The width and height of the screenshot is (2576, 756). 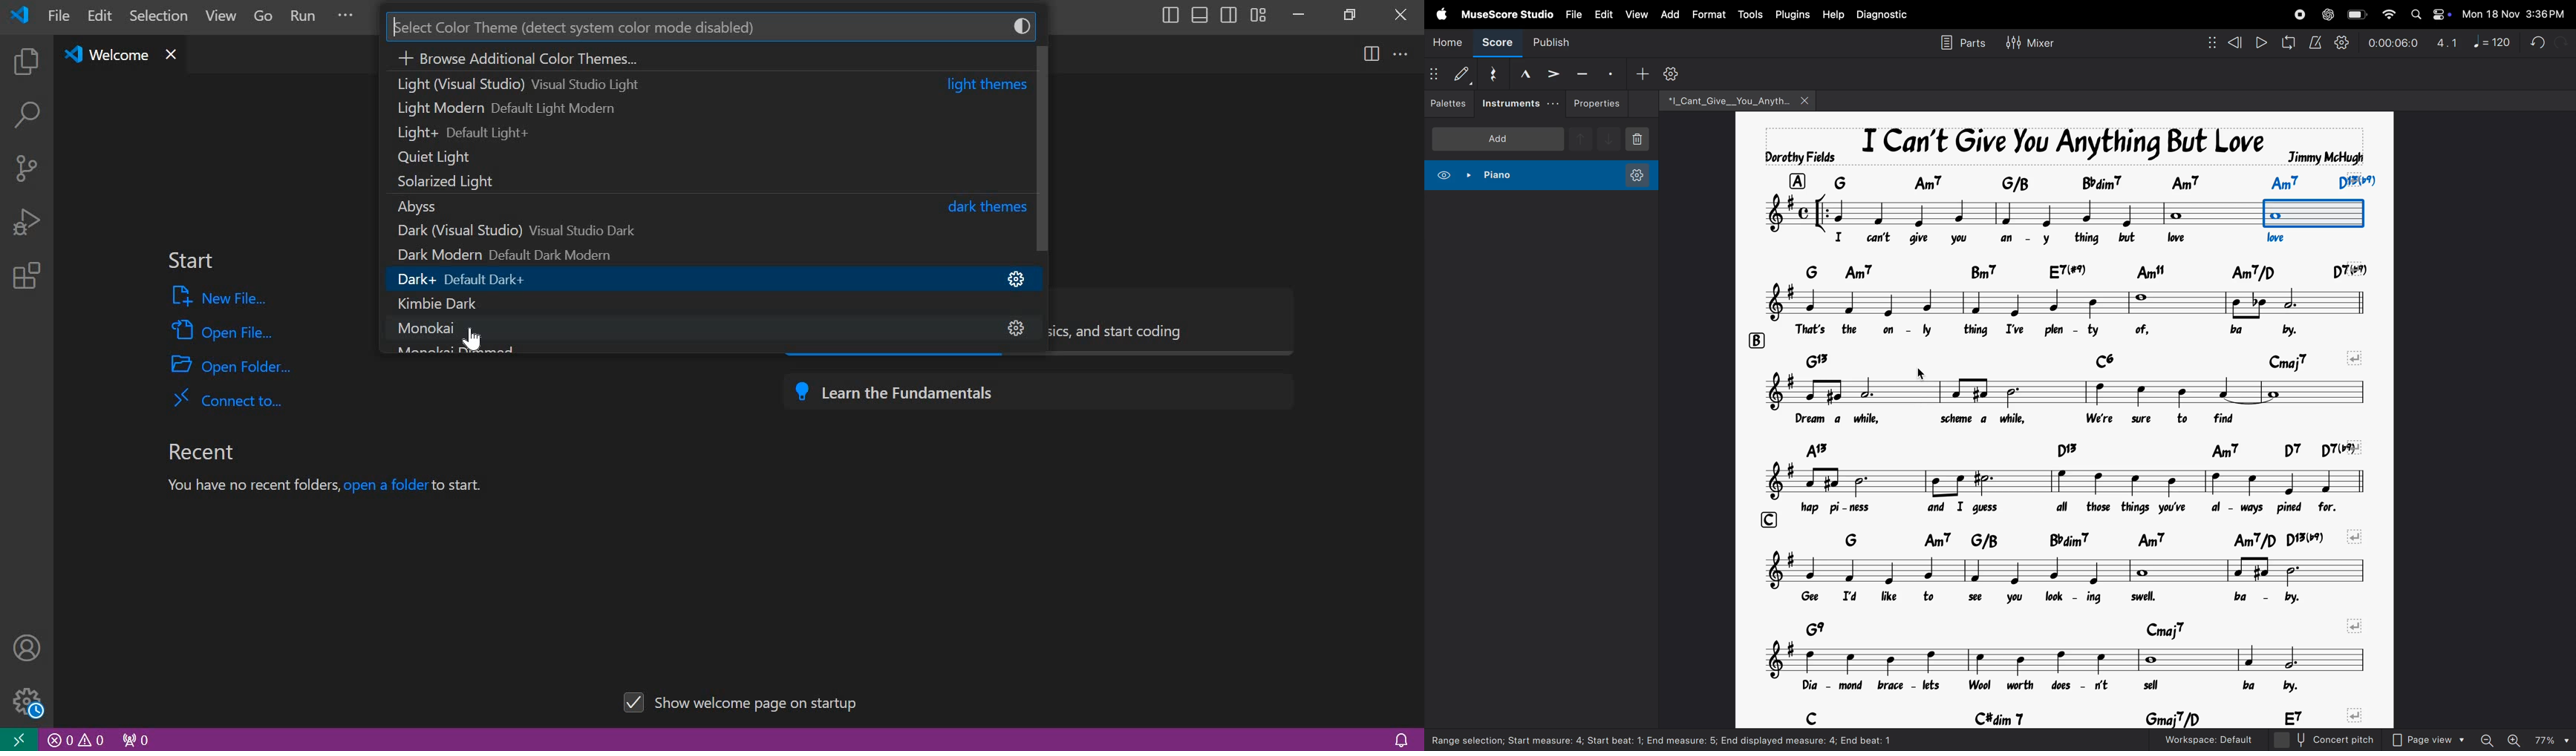 I want to click on record, so click(x=2300, y=14).